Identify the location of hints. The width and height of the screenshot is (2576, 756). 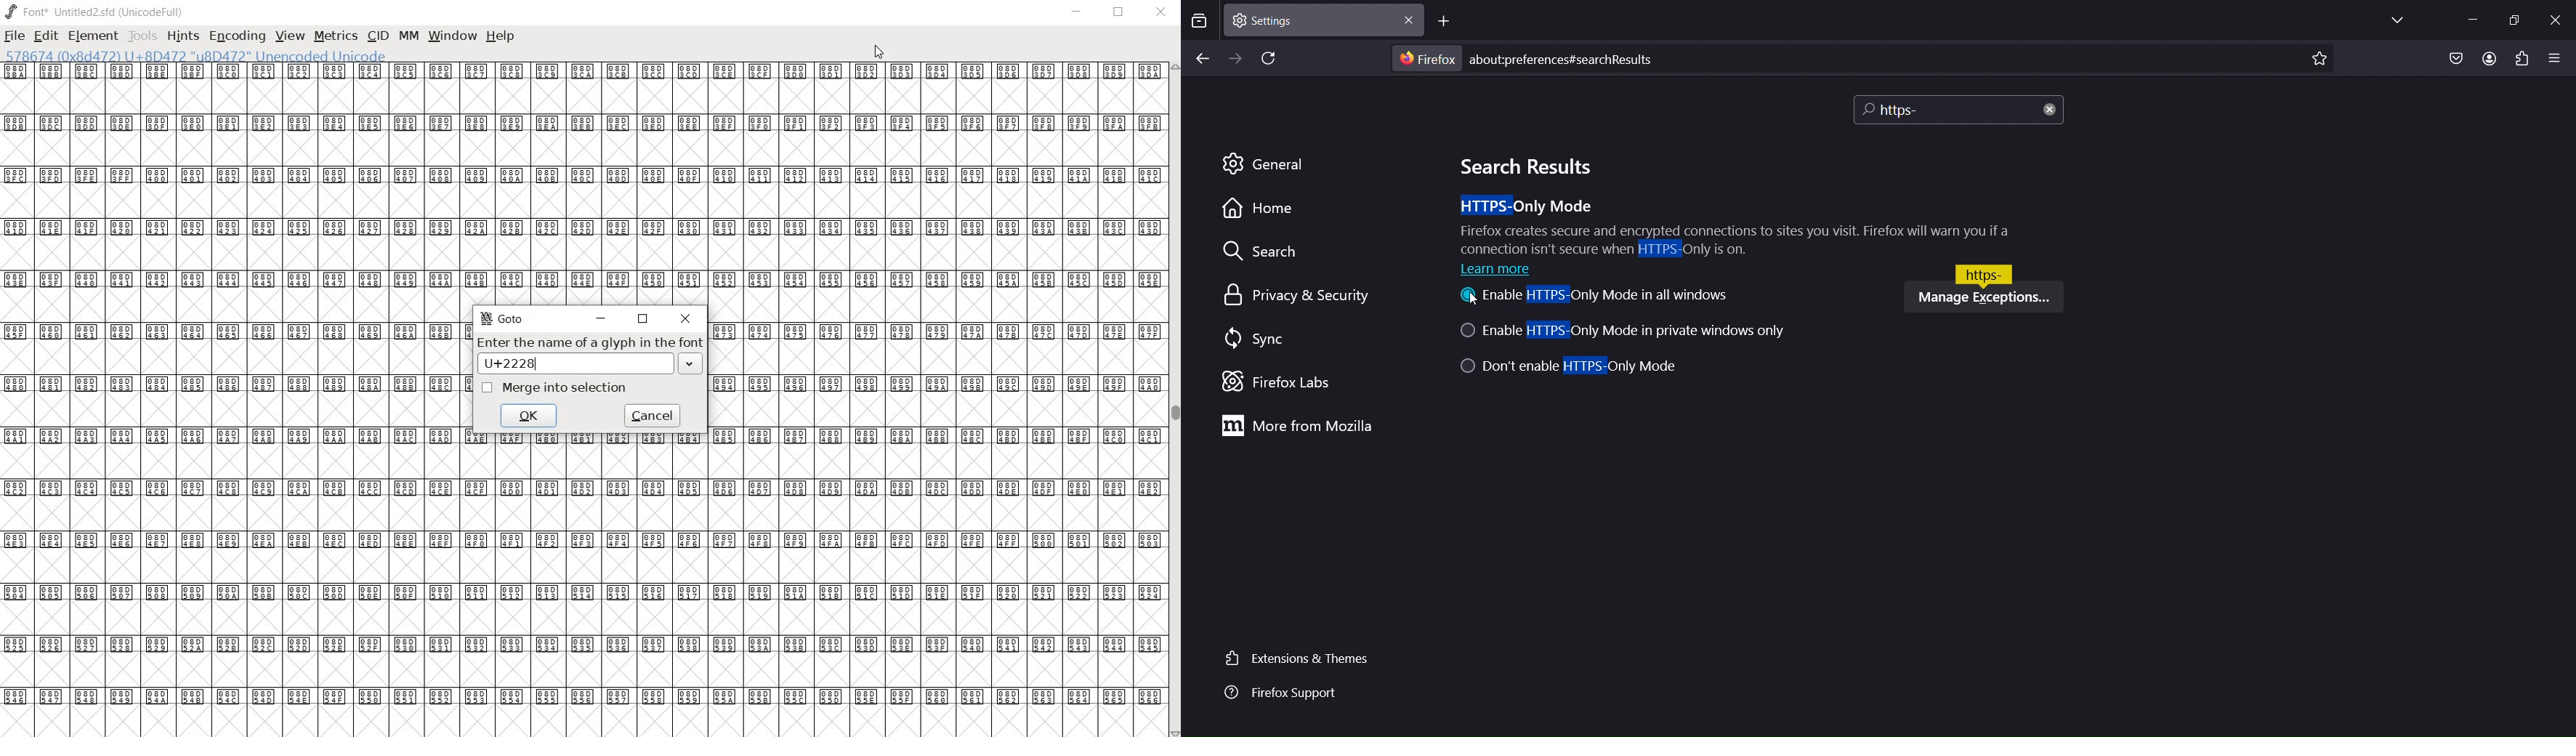
(182, 38).